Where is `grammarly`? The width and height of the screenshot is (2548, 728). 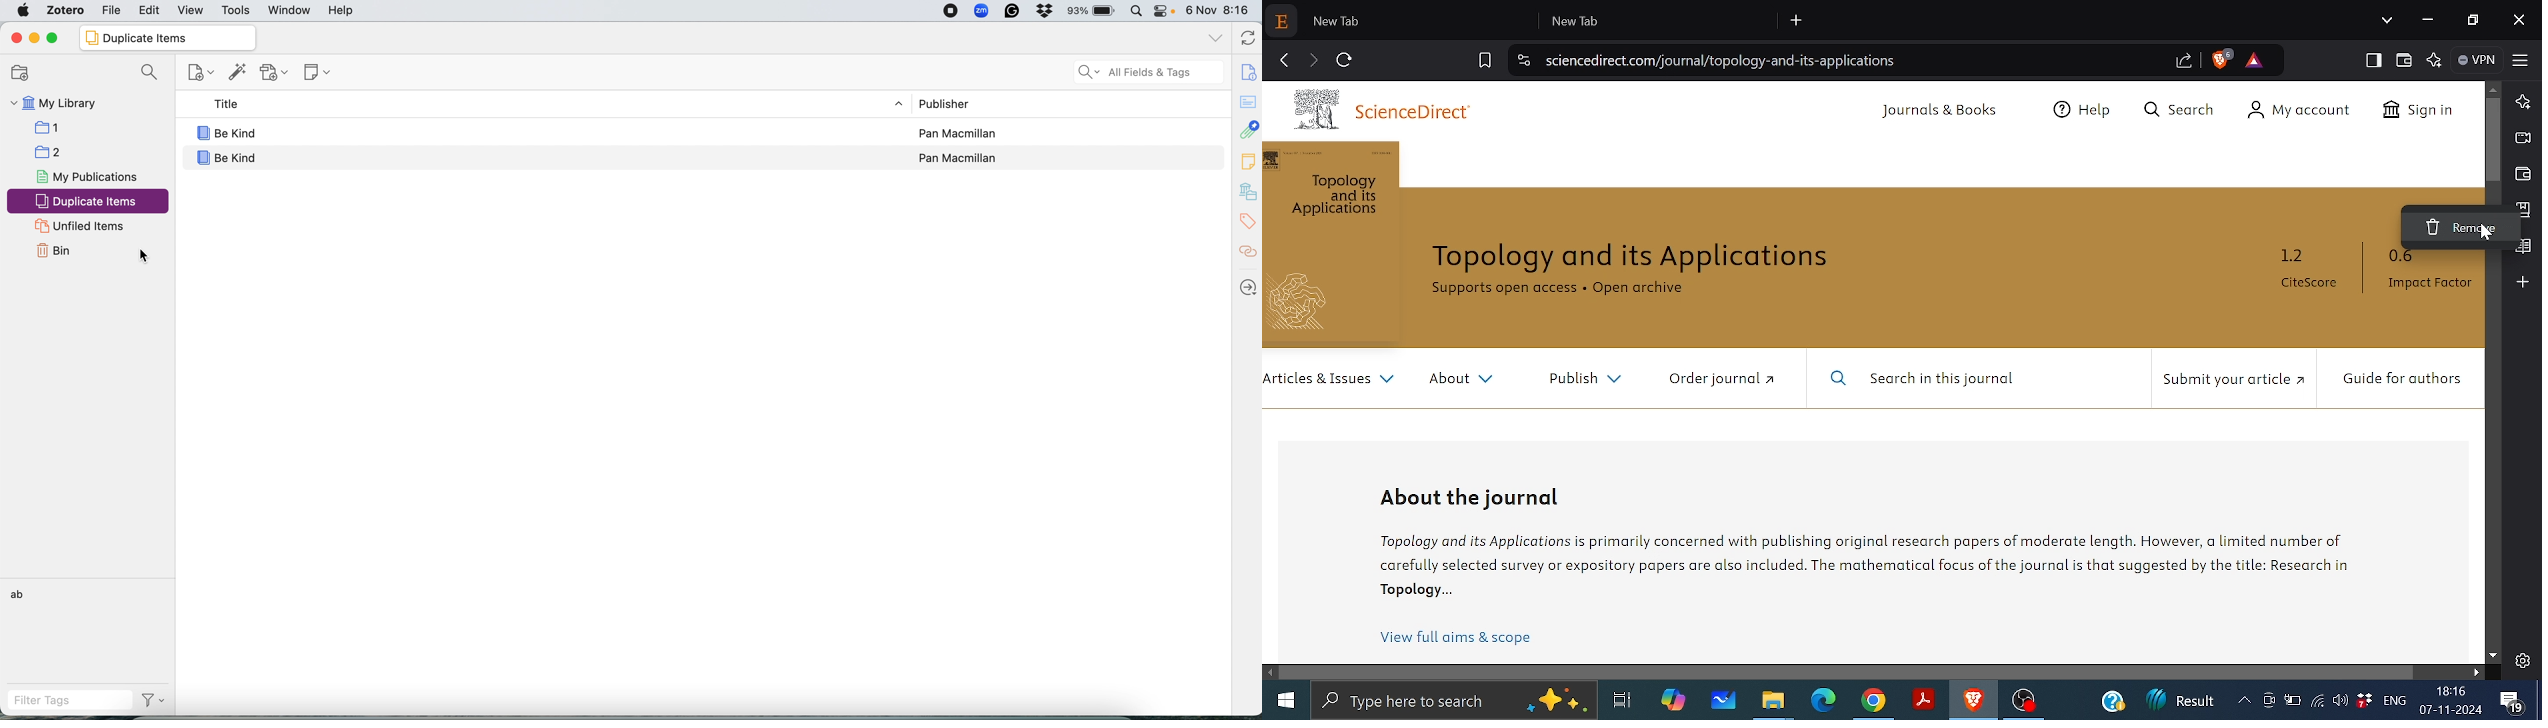
grammarly is located at coordinates (1014, 11).